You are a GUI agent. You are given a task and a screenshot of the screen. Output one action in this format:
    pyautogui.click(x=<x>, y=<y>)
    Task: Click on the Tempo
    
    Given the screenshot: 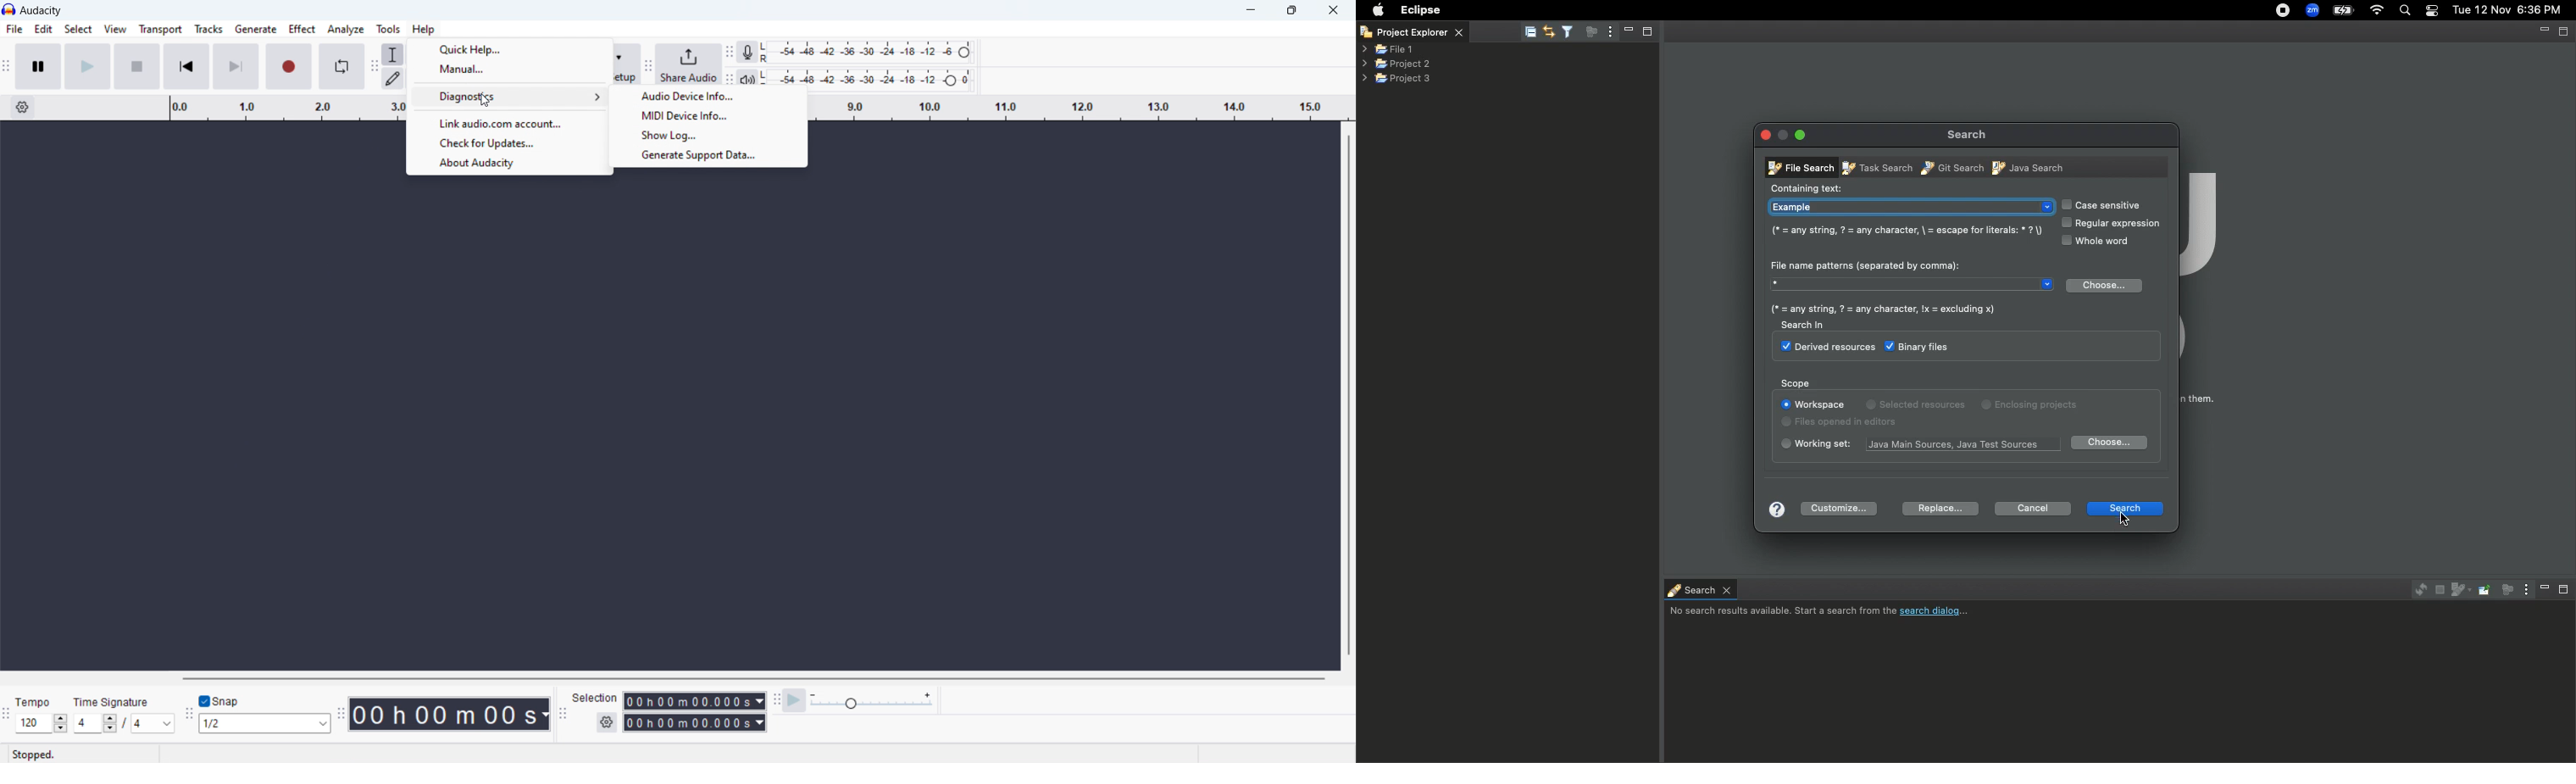 What is the action you would take?
    pyautogui.click(x=33, y=702)
    